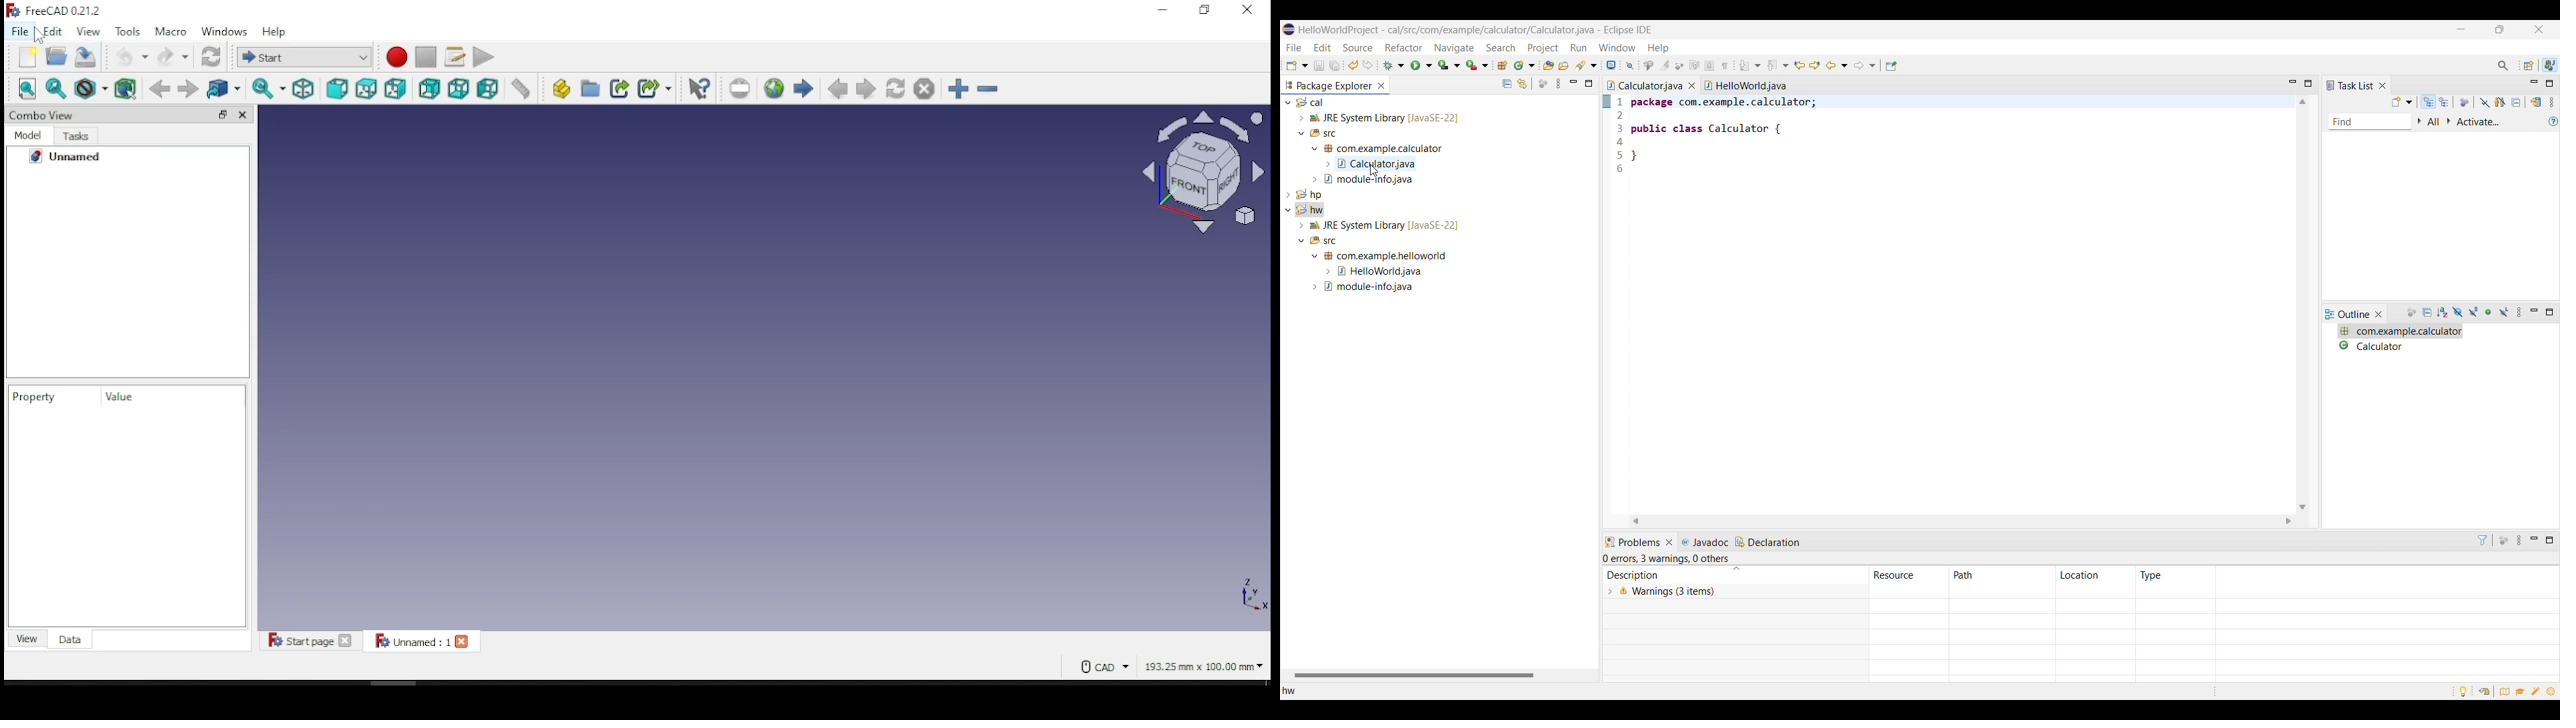 This screenshot has height=728, width=2576. I want to click on open website, so click(775, 87).